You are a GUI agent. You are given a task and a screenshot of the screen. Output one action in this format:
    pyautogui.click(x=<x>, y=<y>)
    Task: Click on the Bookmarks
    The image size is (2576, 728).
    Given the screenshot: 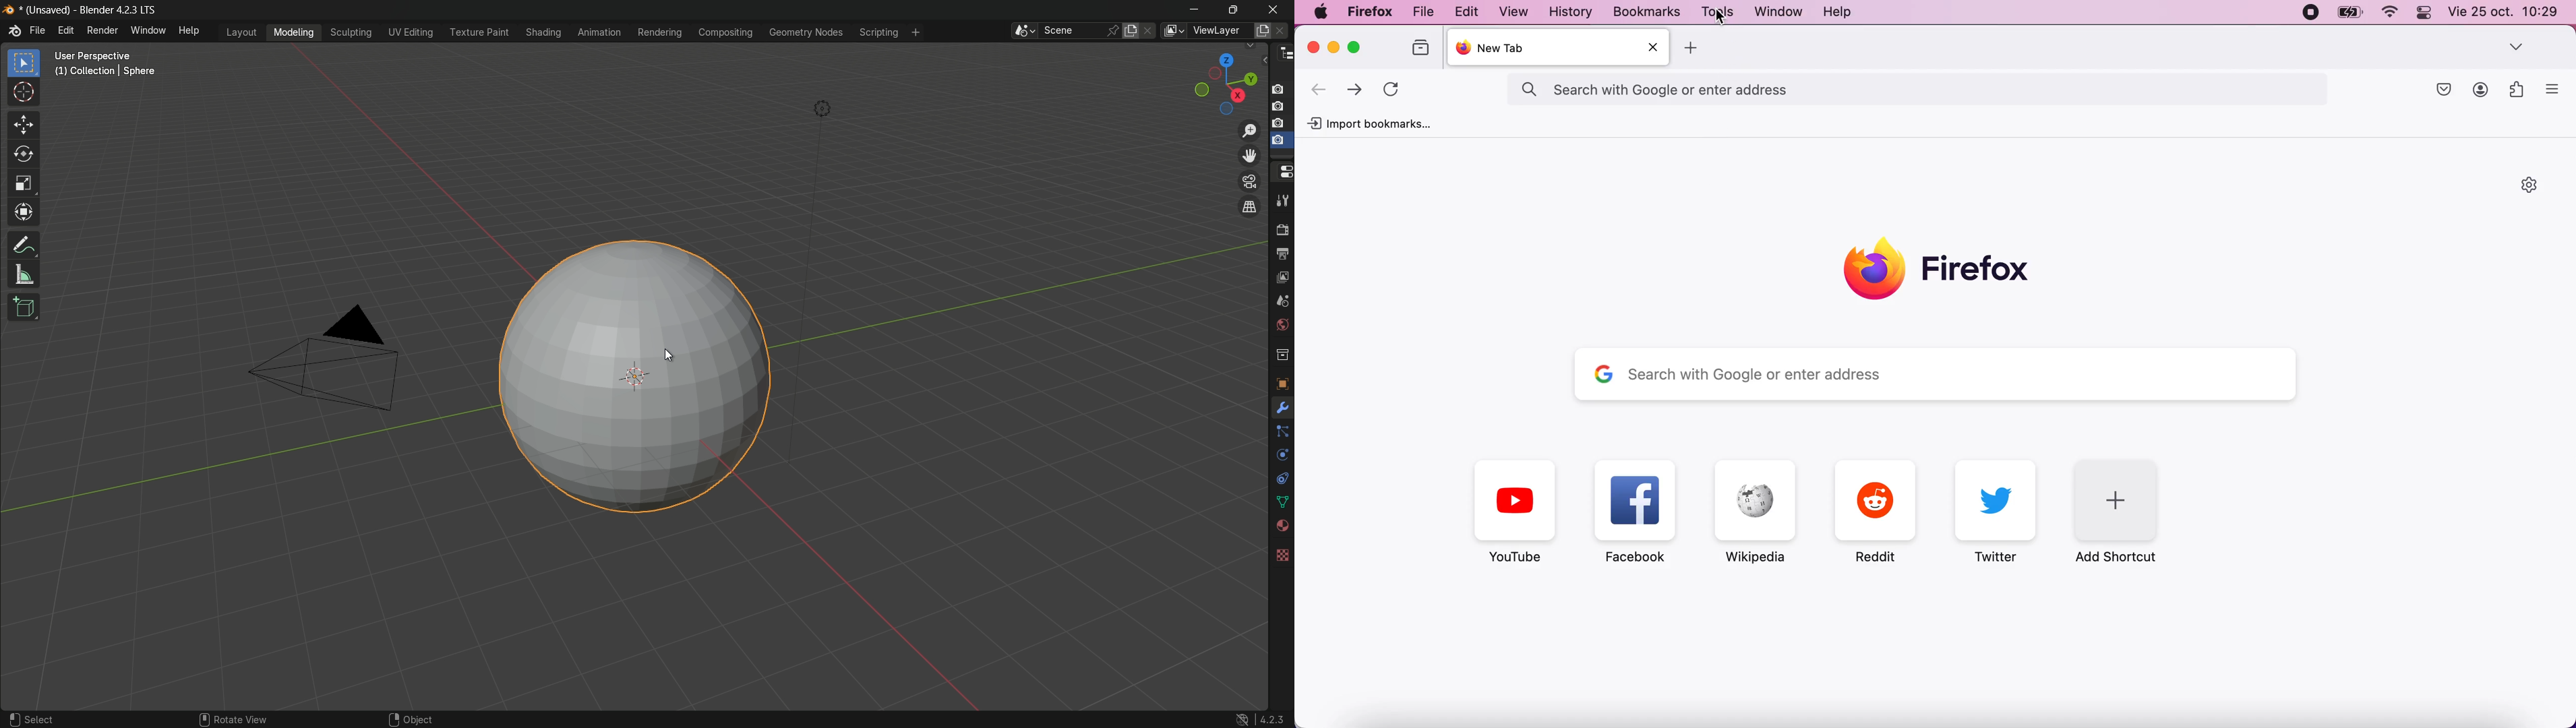 What is the action you would take?
    pyautogui.click(x=1646, y=11)
    